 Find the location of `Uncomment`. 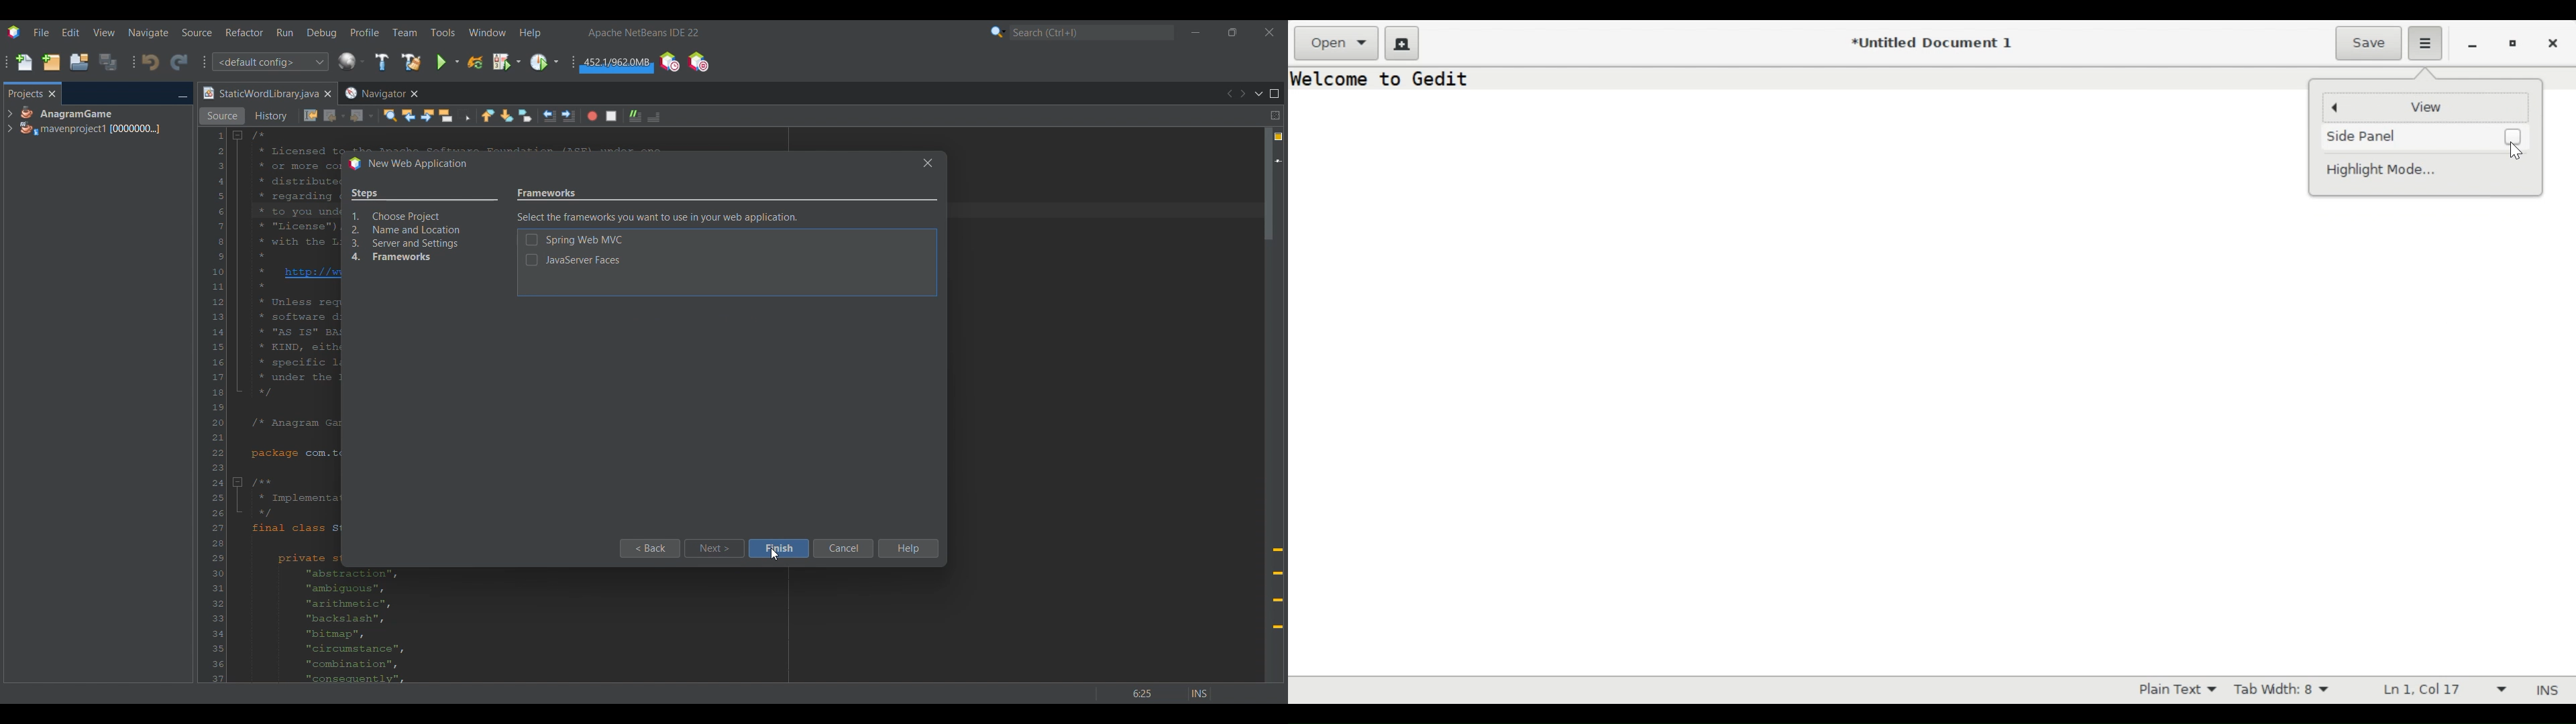

Uncomment is located at coordinates (635, 116).